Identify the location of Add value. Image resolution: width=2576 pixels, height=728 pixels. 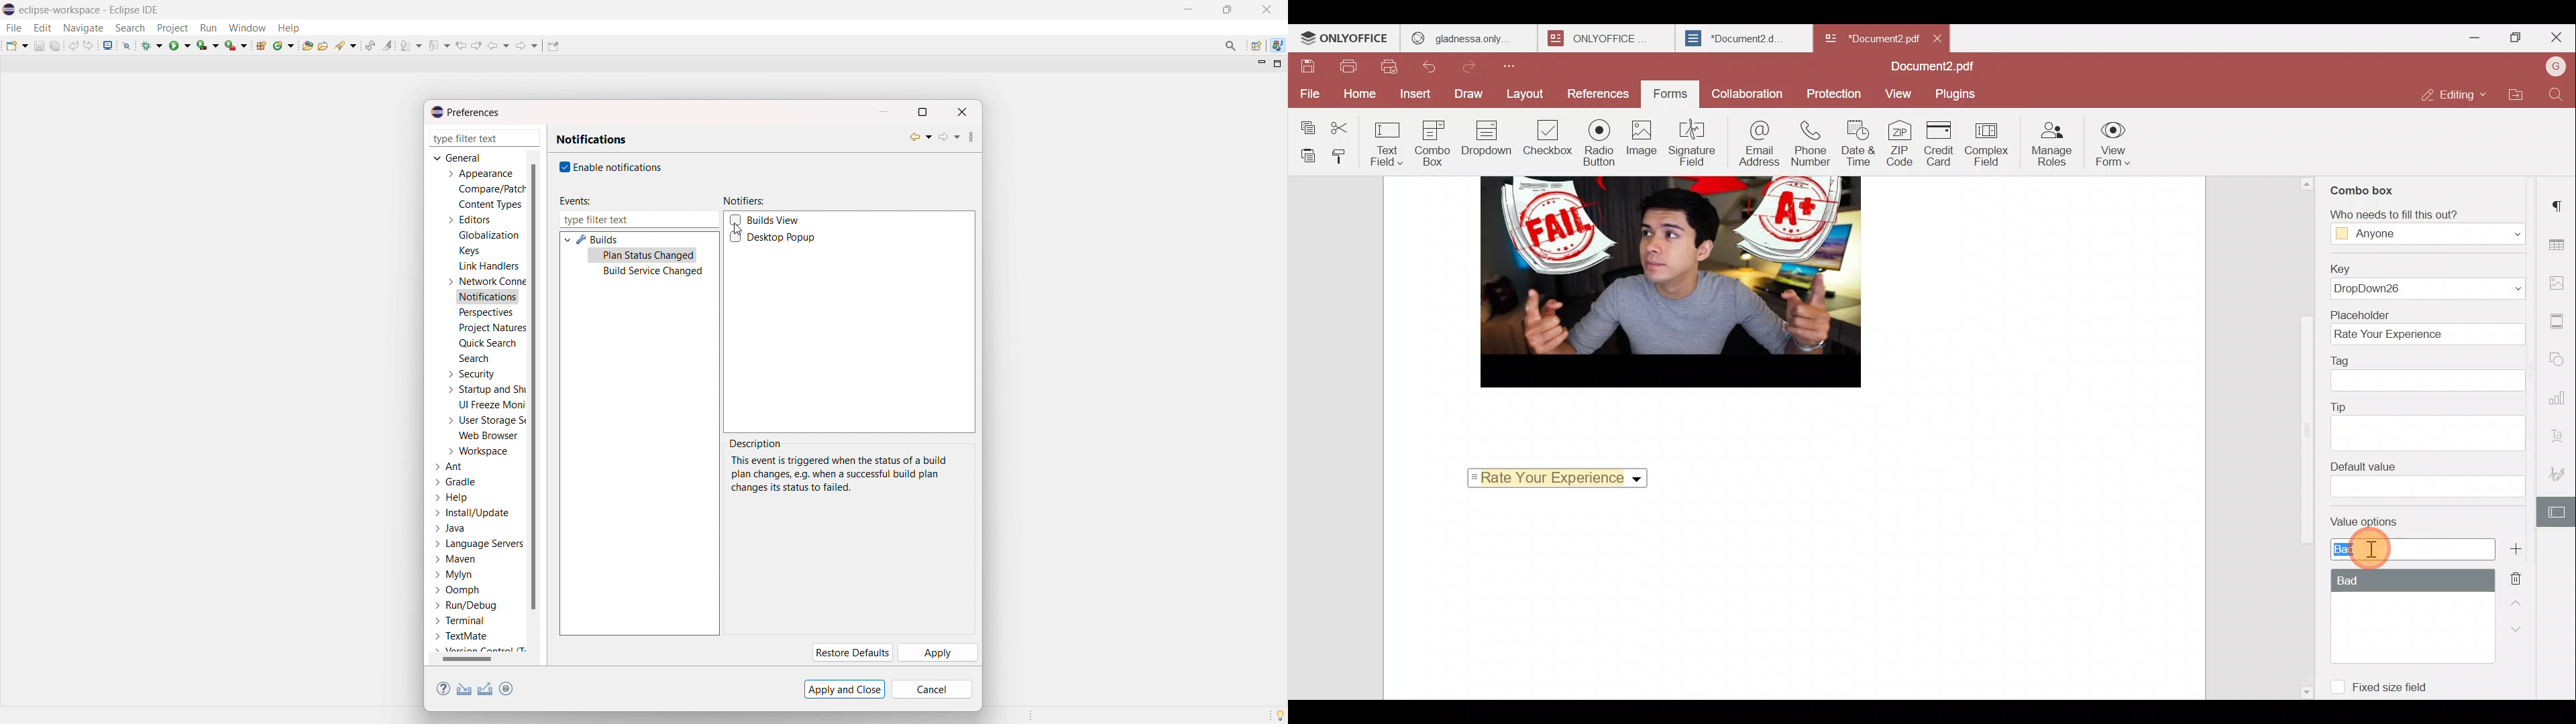
(2518, 548).